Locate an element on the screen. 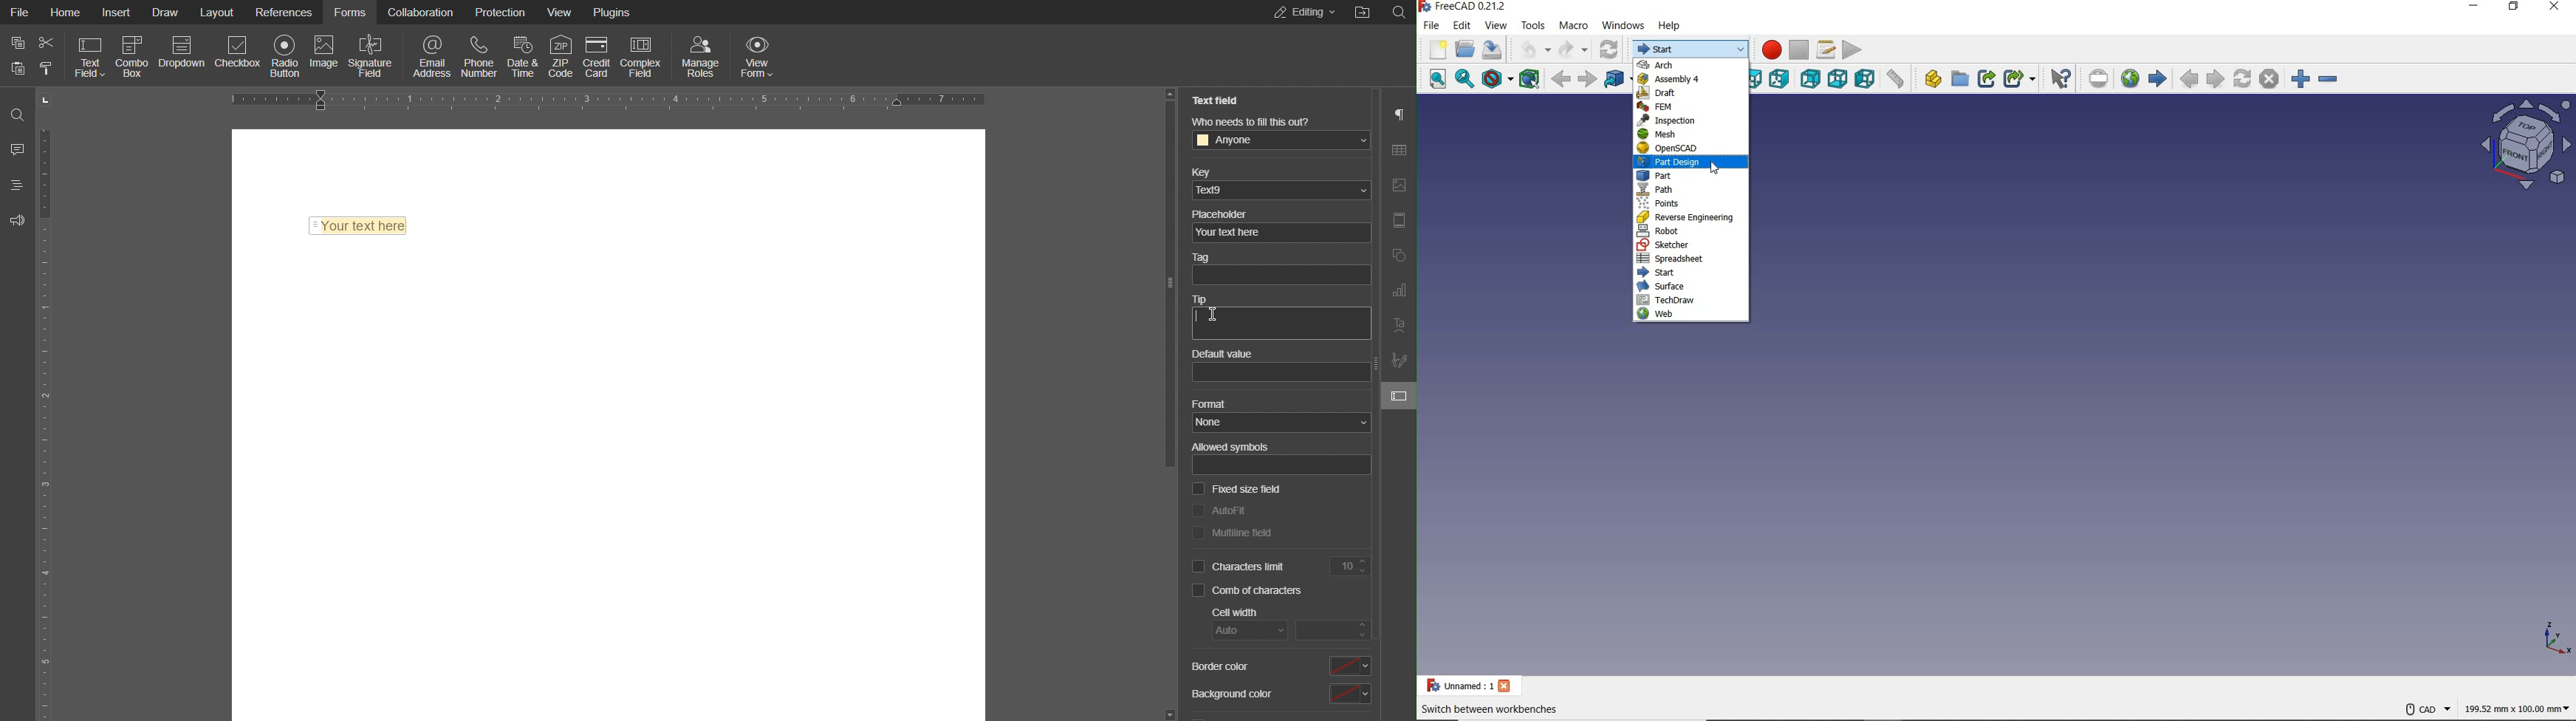  Email Address is located at coordinates (431, 55).